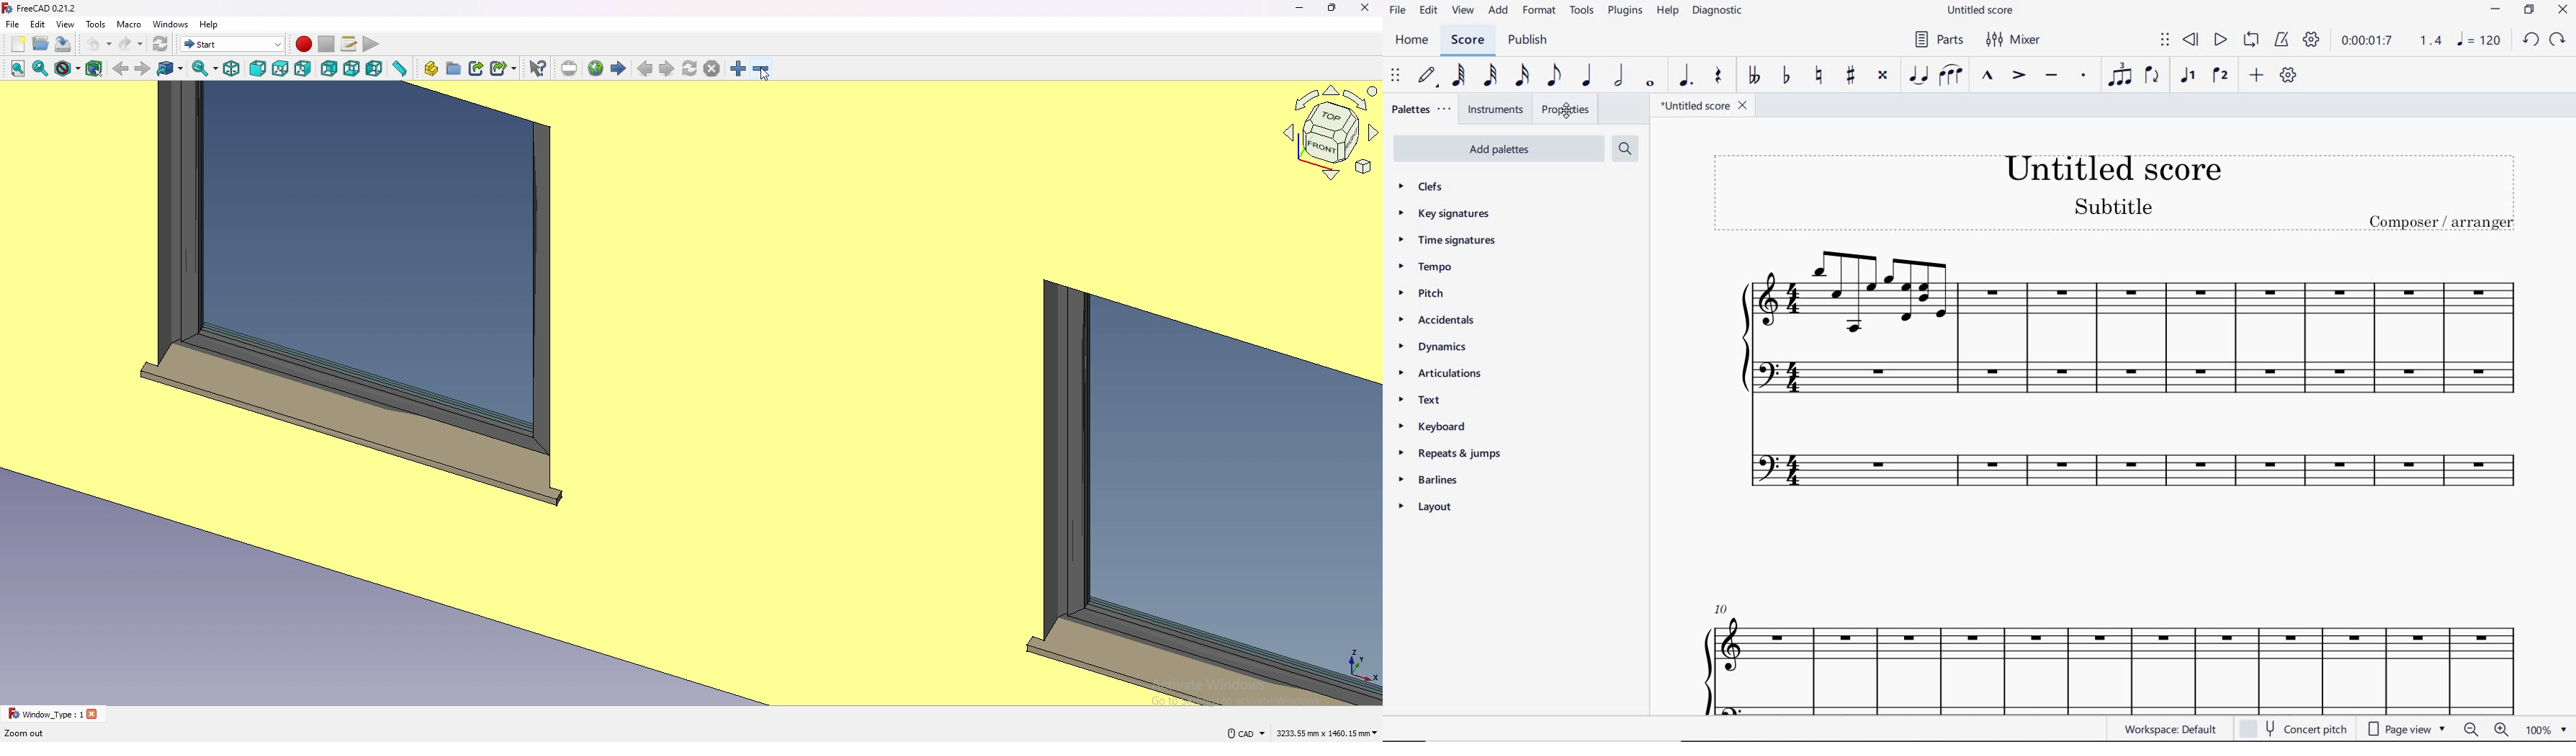 Image resolution: width=2576 pixels, height=756 pixels. What do you see at coordinates (2175, 729) in the screenshot?
I see `WORKSPACE: DEFAULT` at bounding box center [2175, 729].